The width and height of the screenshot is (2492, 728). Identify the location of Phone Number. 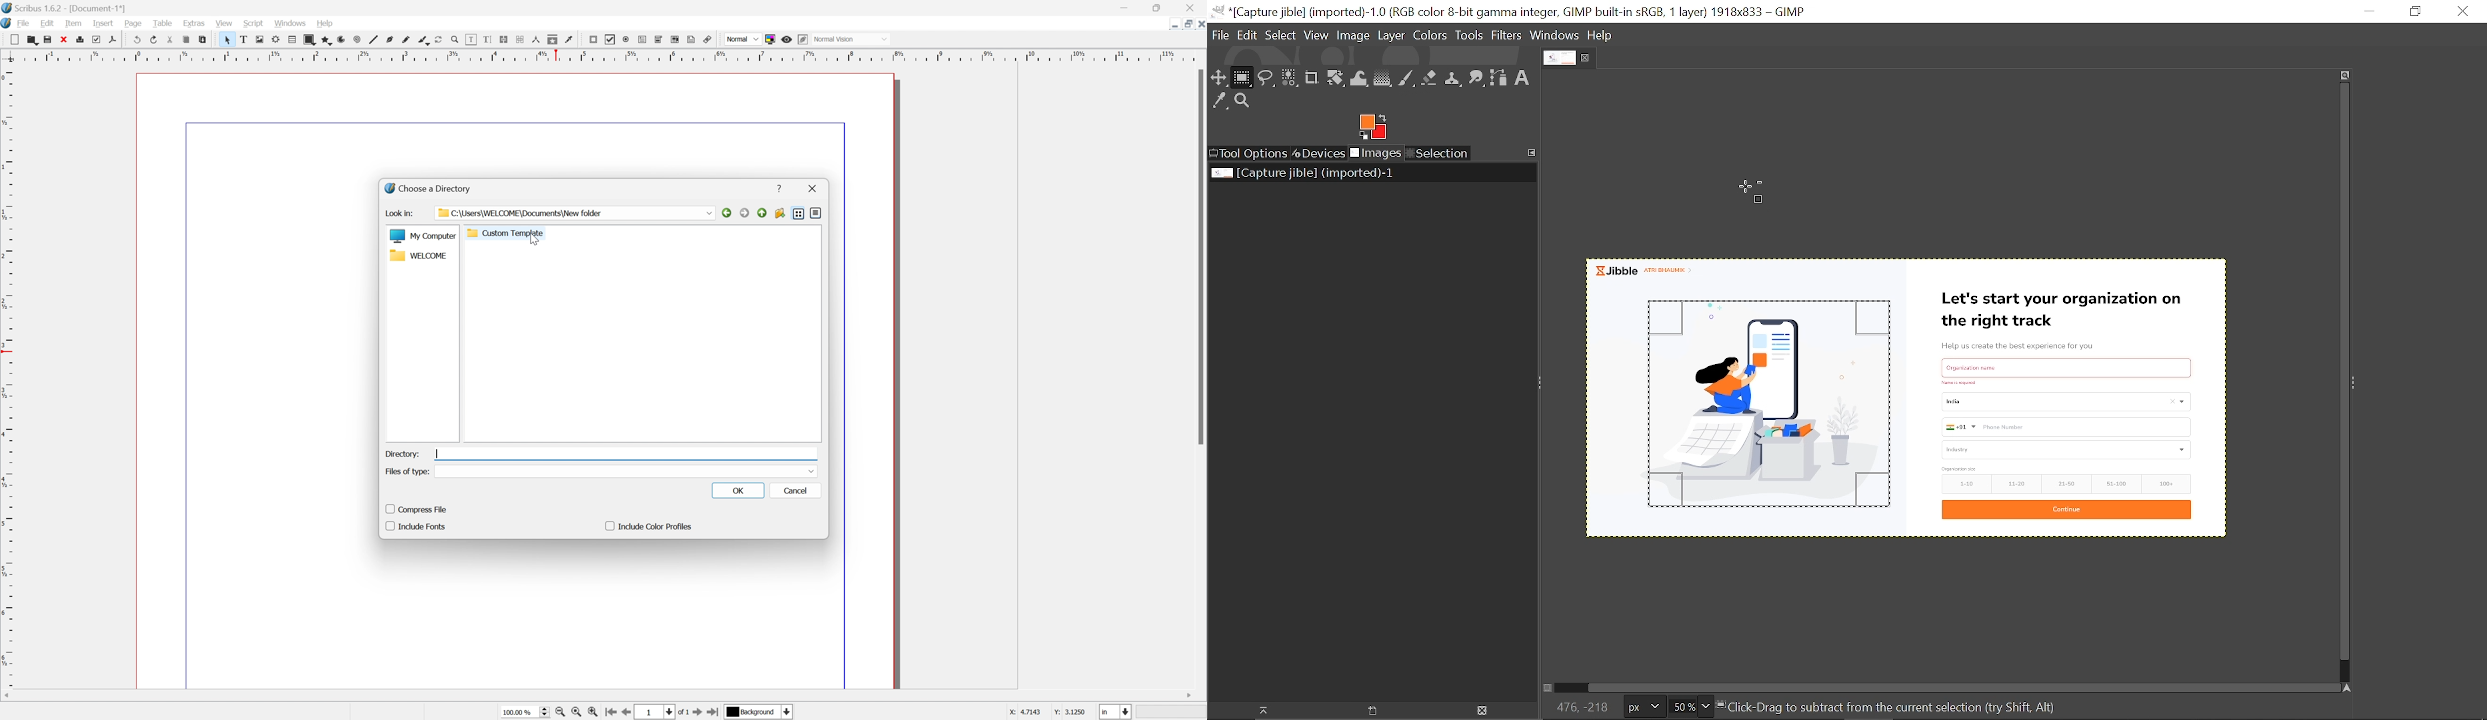
(2065, 427).